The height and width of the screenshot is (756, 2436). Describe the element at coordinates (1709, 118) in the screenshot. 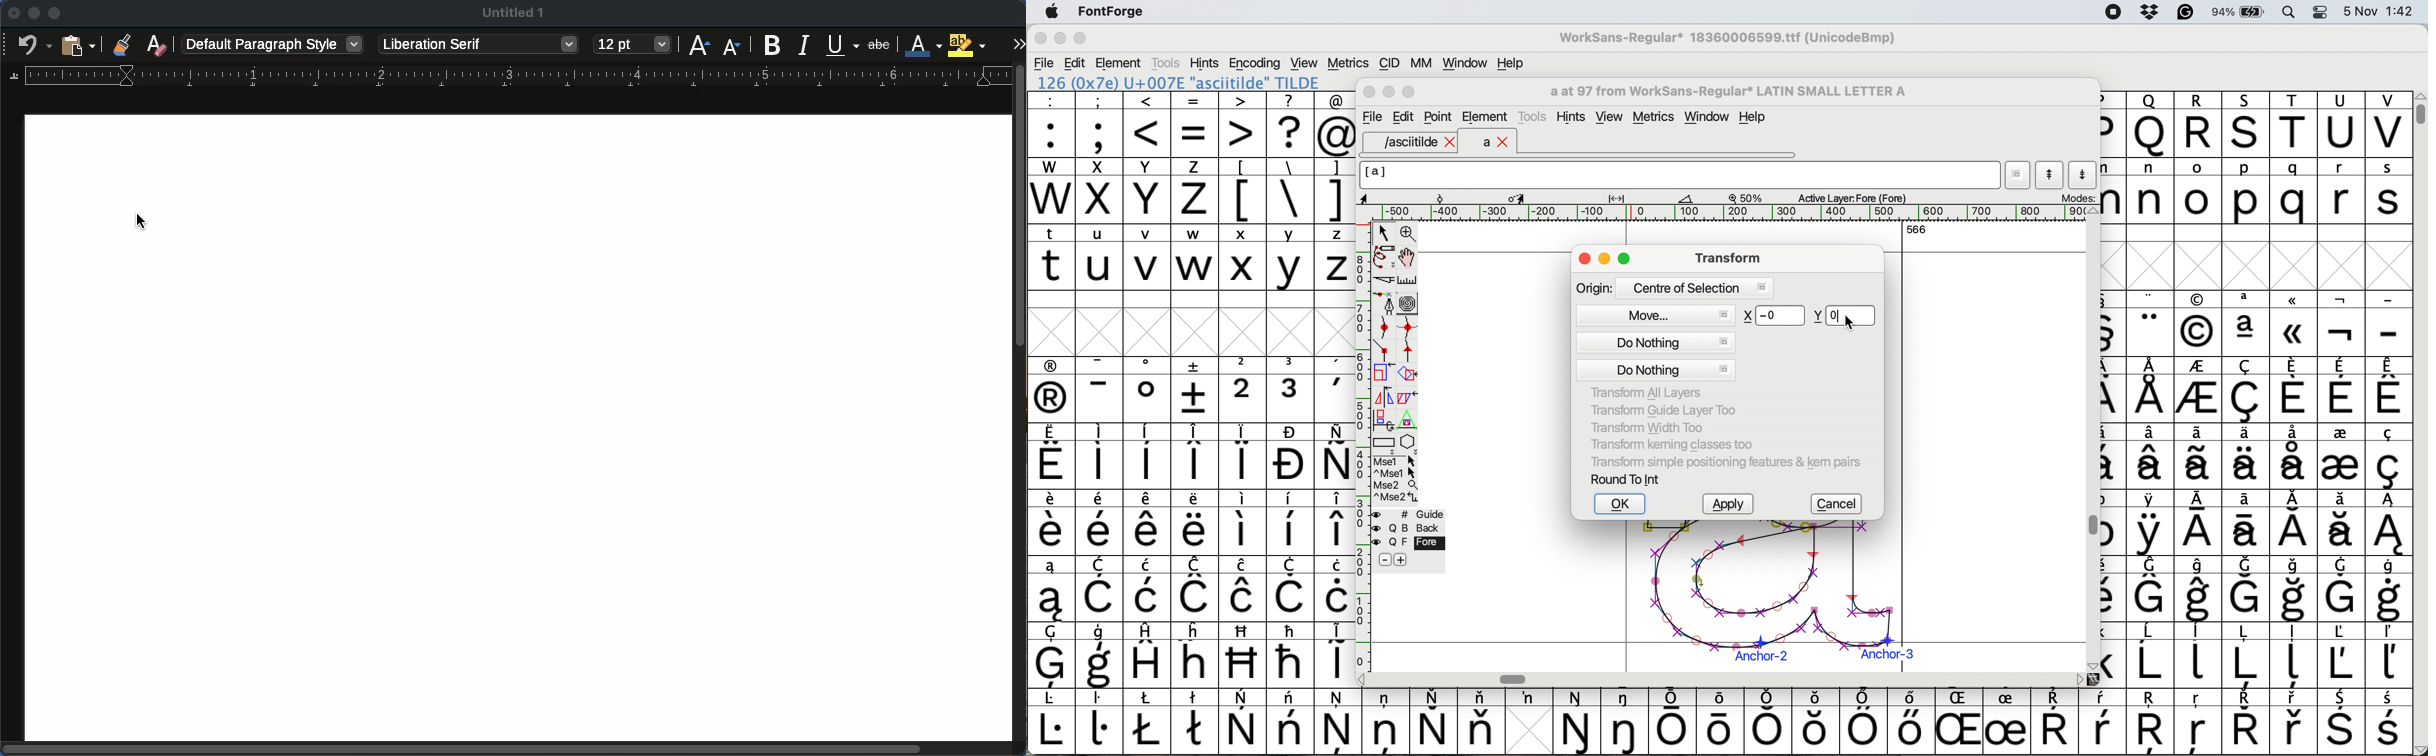

I see `window` at that location.